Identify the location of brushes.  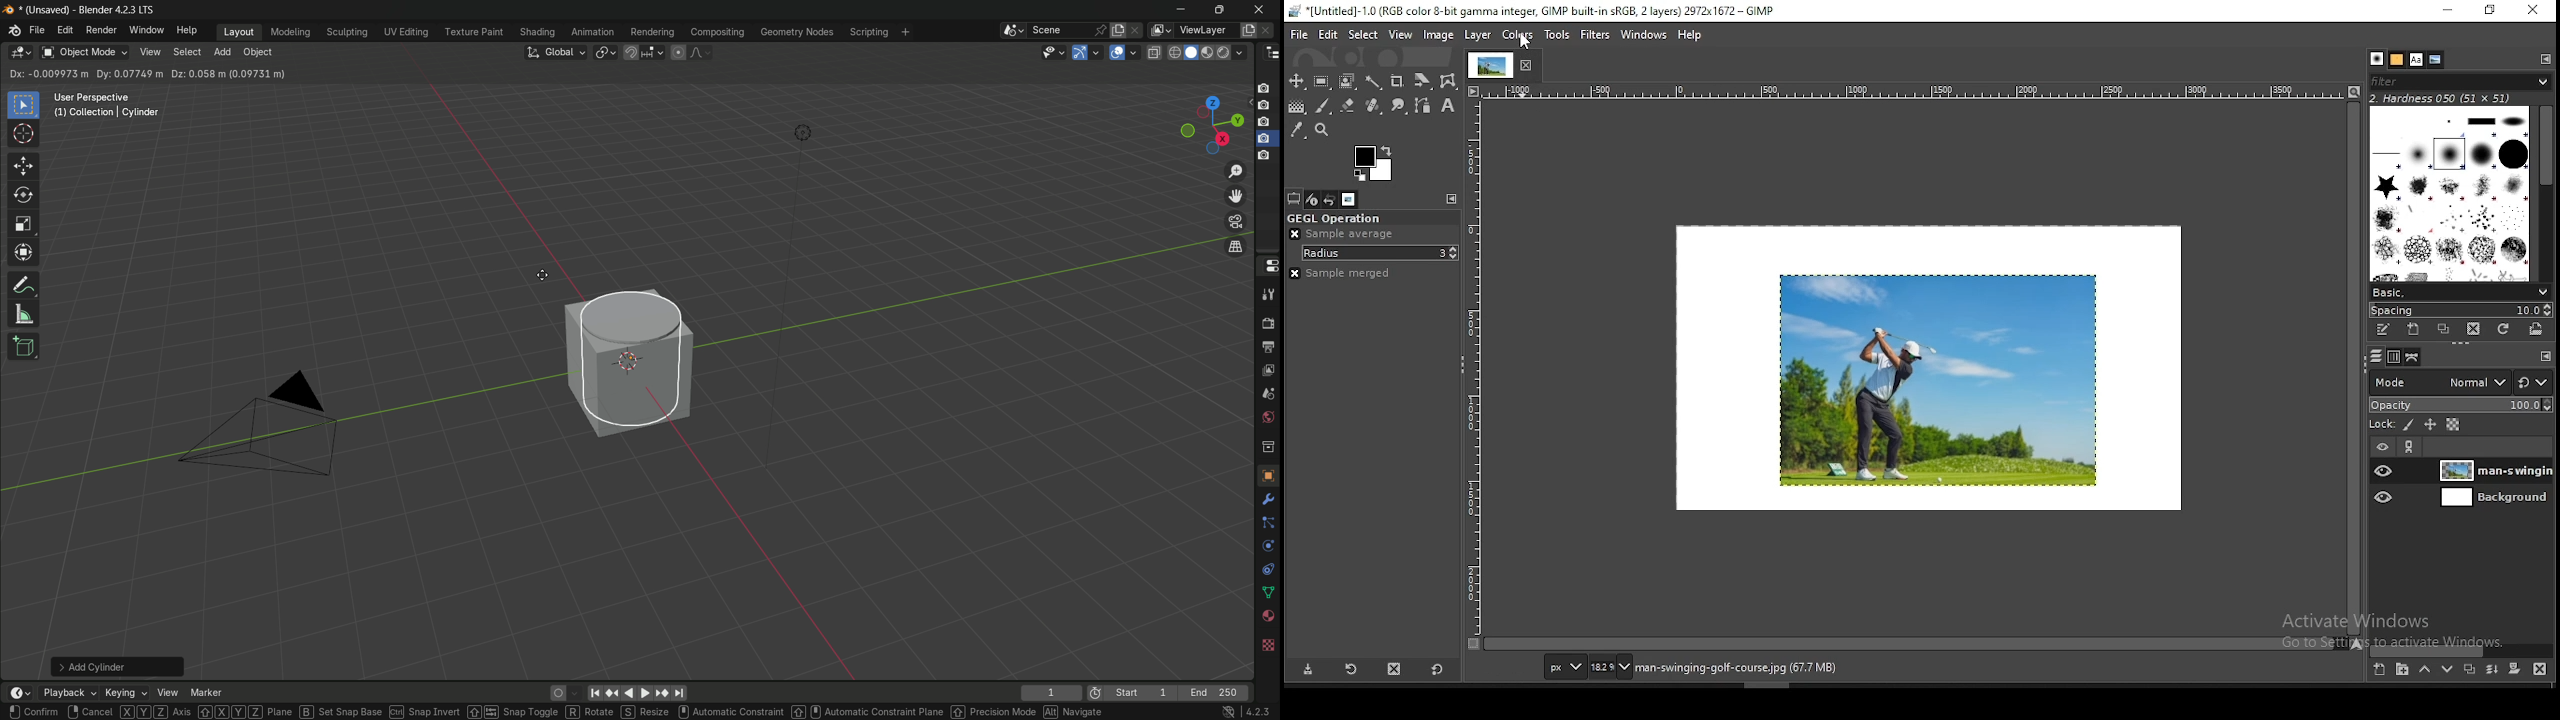
(2375, 58).